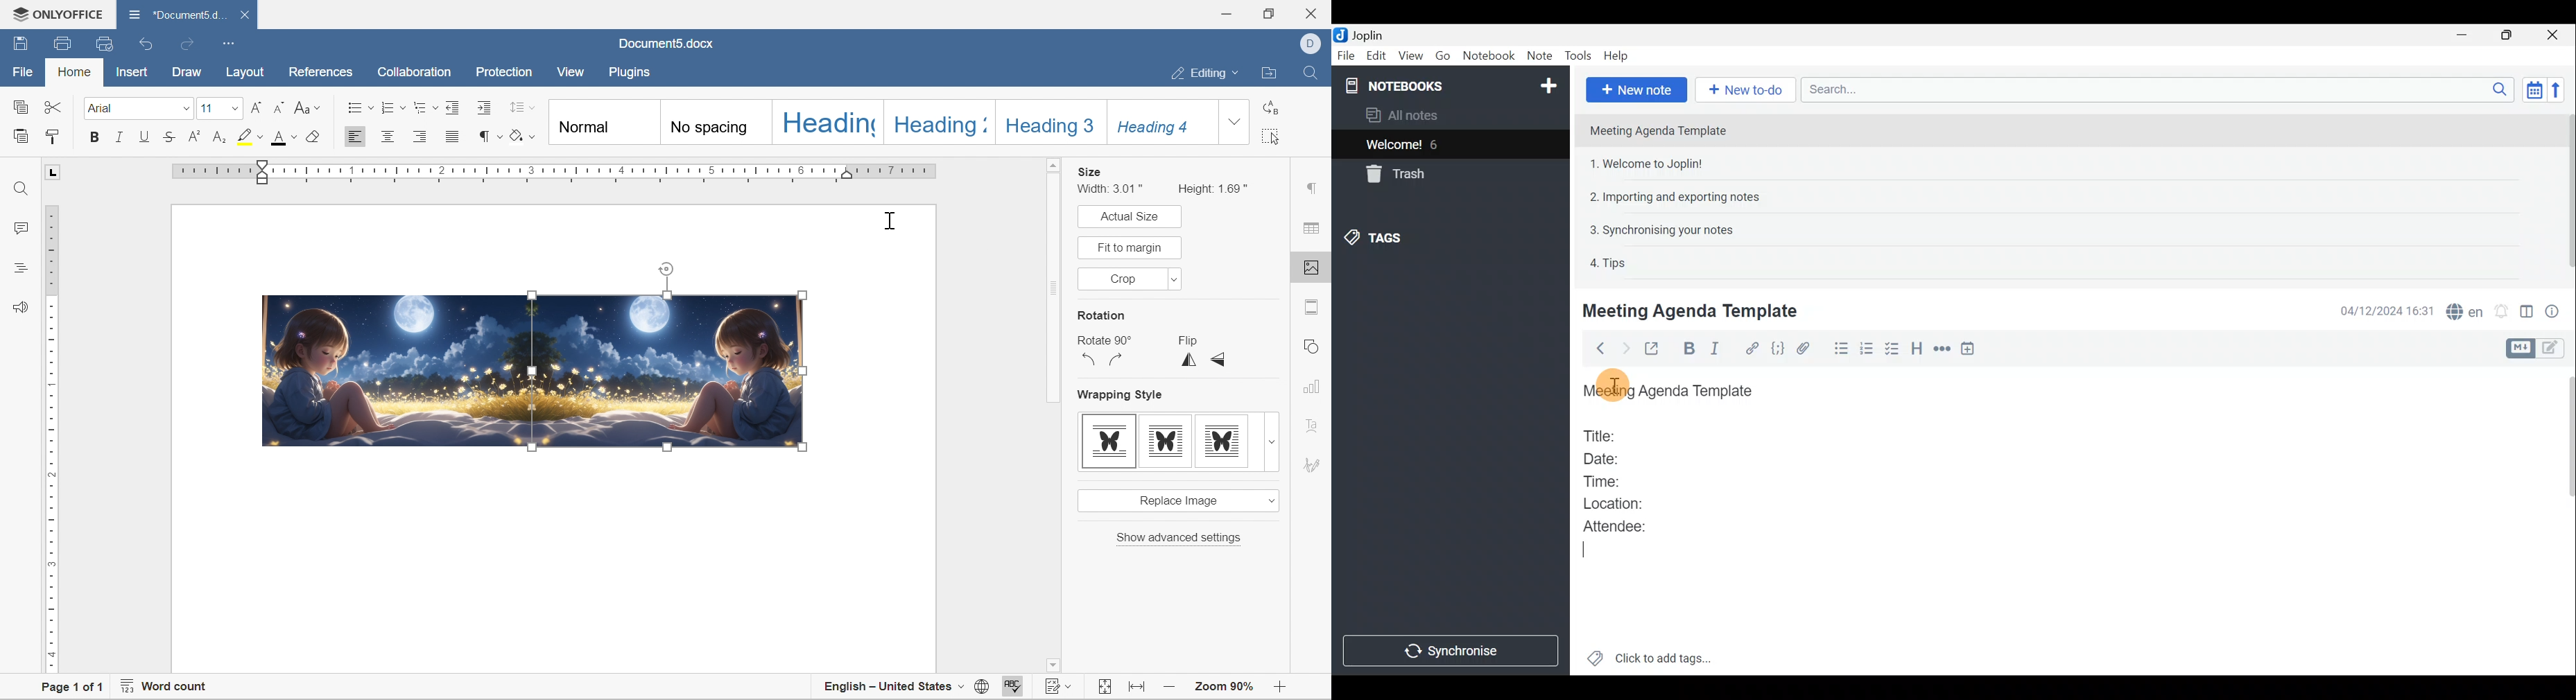  Describe the element at coordinates (1222, 441) in the screenshot. I see `tight` at that location.